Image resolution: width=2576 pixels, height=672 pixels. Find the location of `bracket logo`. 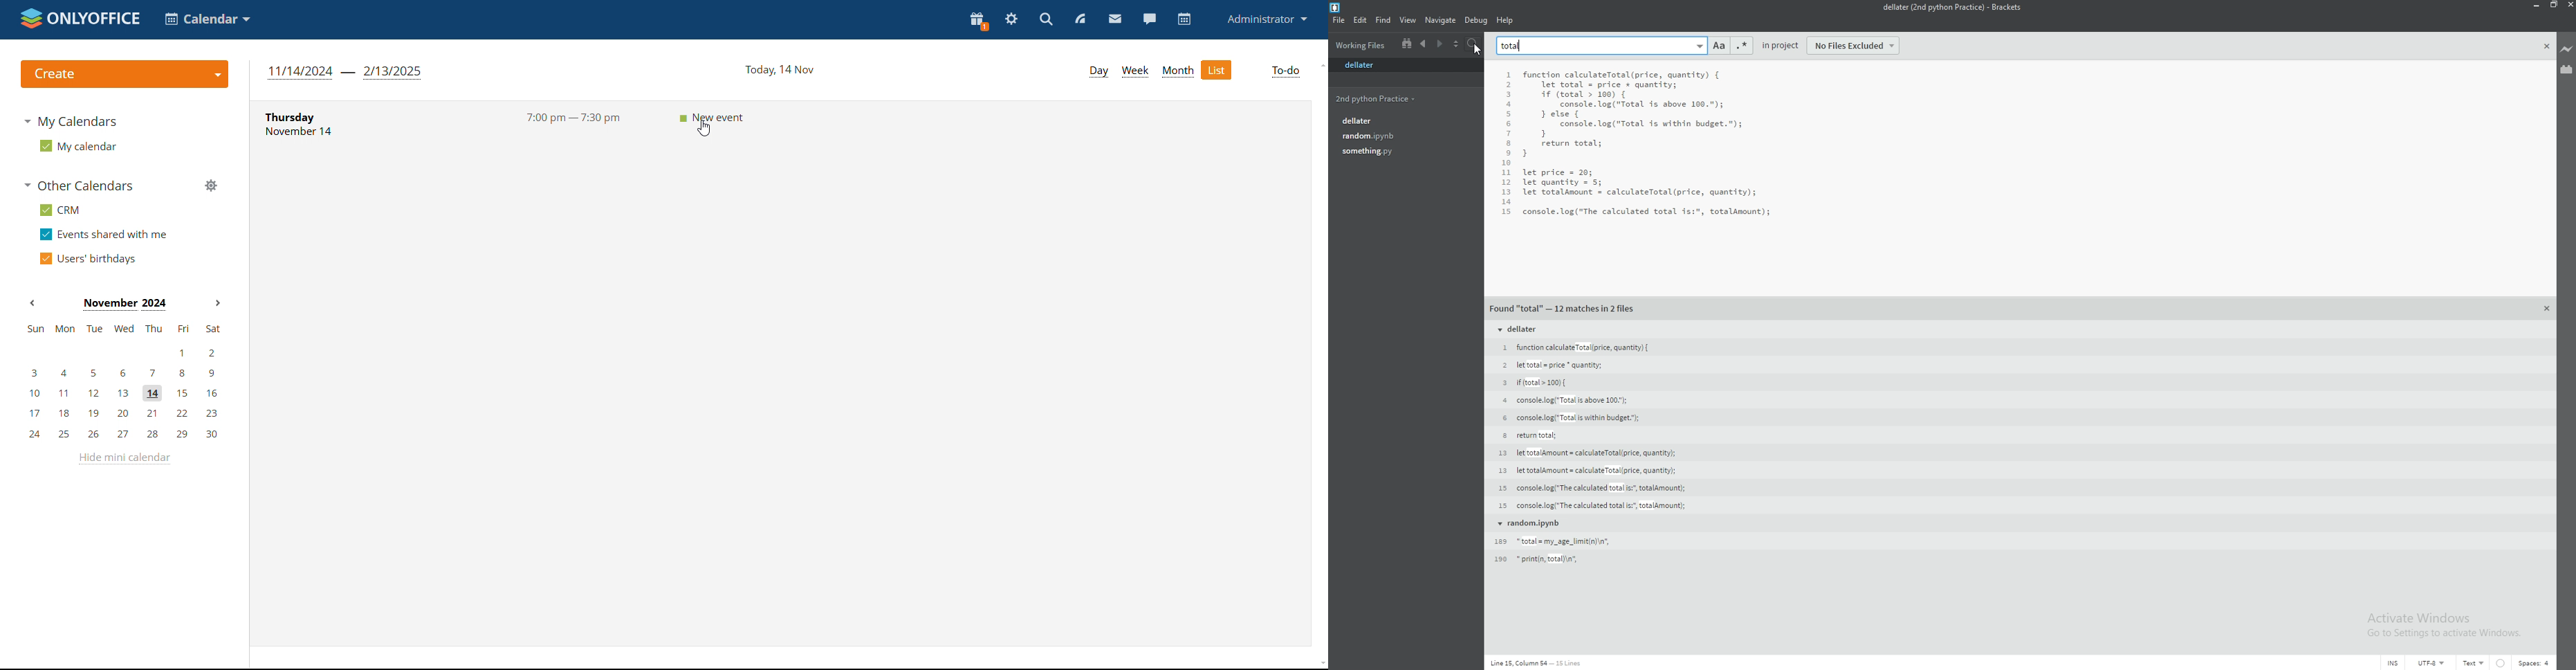

bracket logo is located at coordinates (1337, 7).